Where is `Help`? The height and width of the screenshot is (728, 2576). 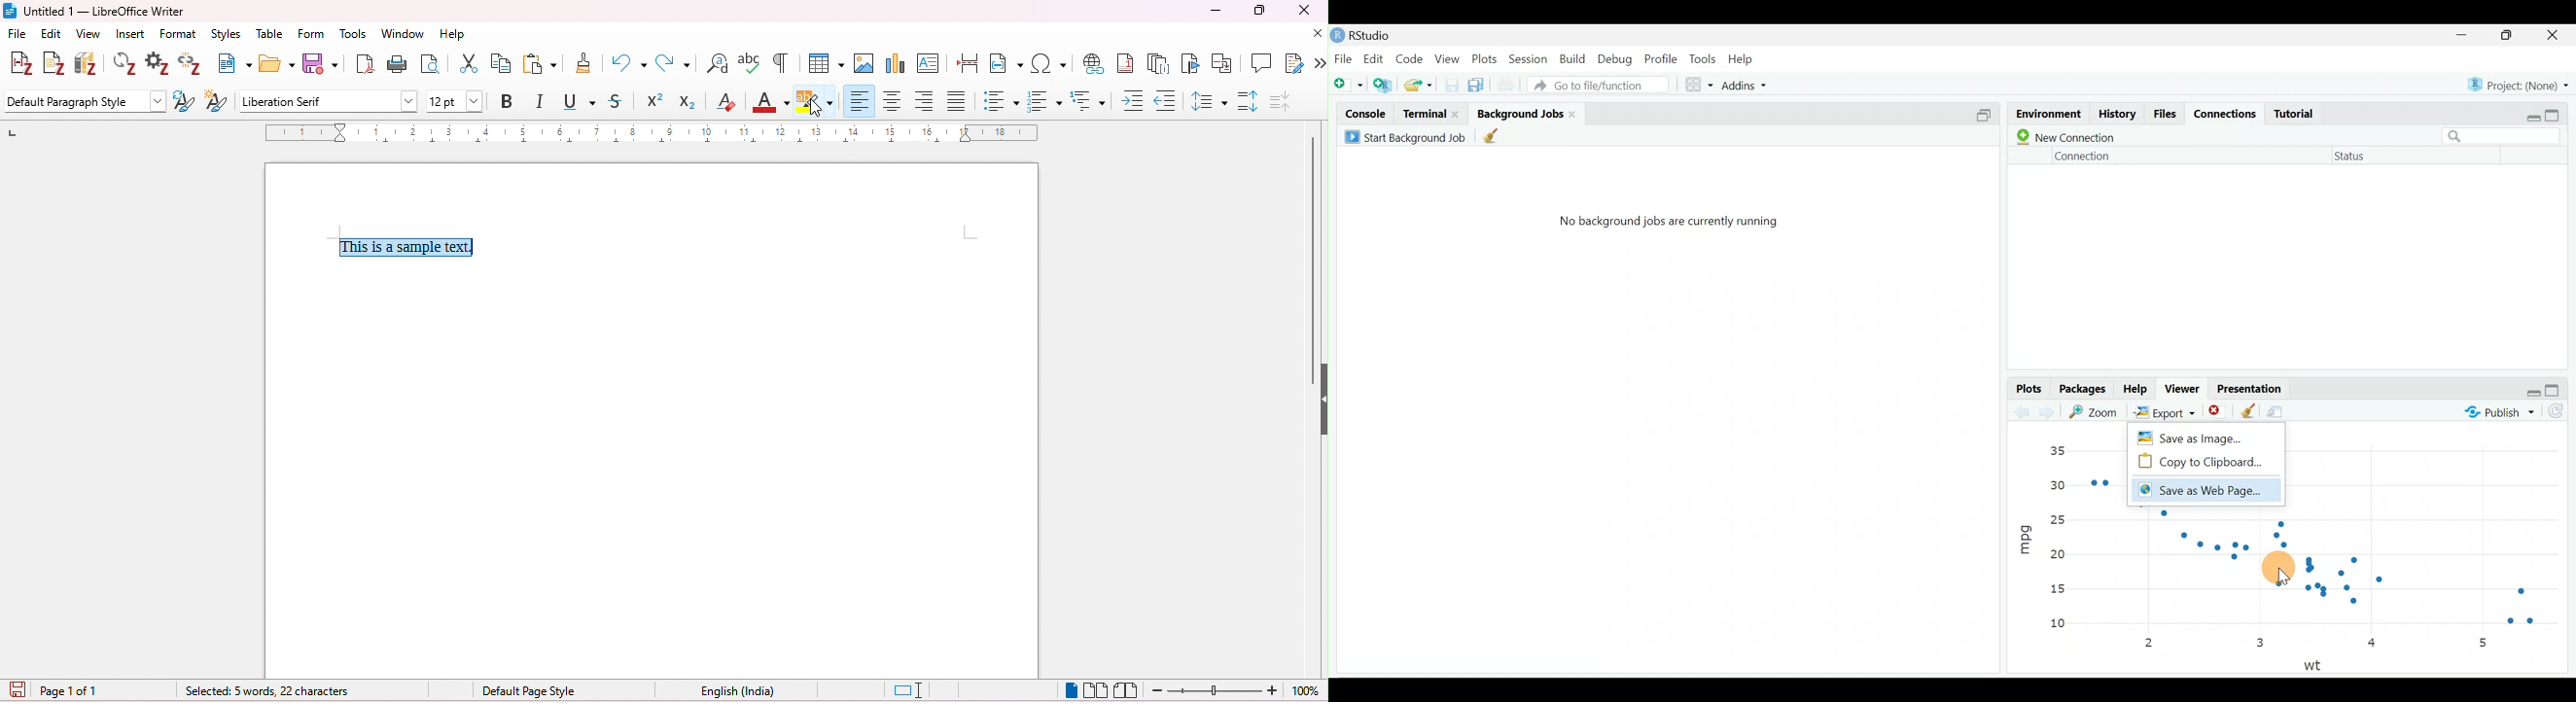 Help is located at coordinates (2136, 389).